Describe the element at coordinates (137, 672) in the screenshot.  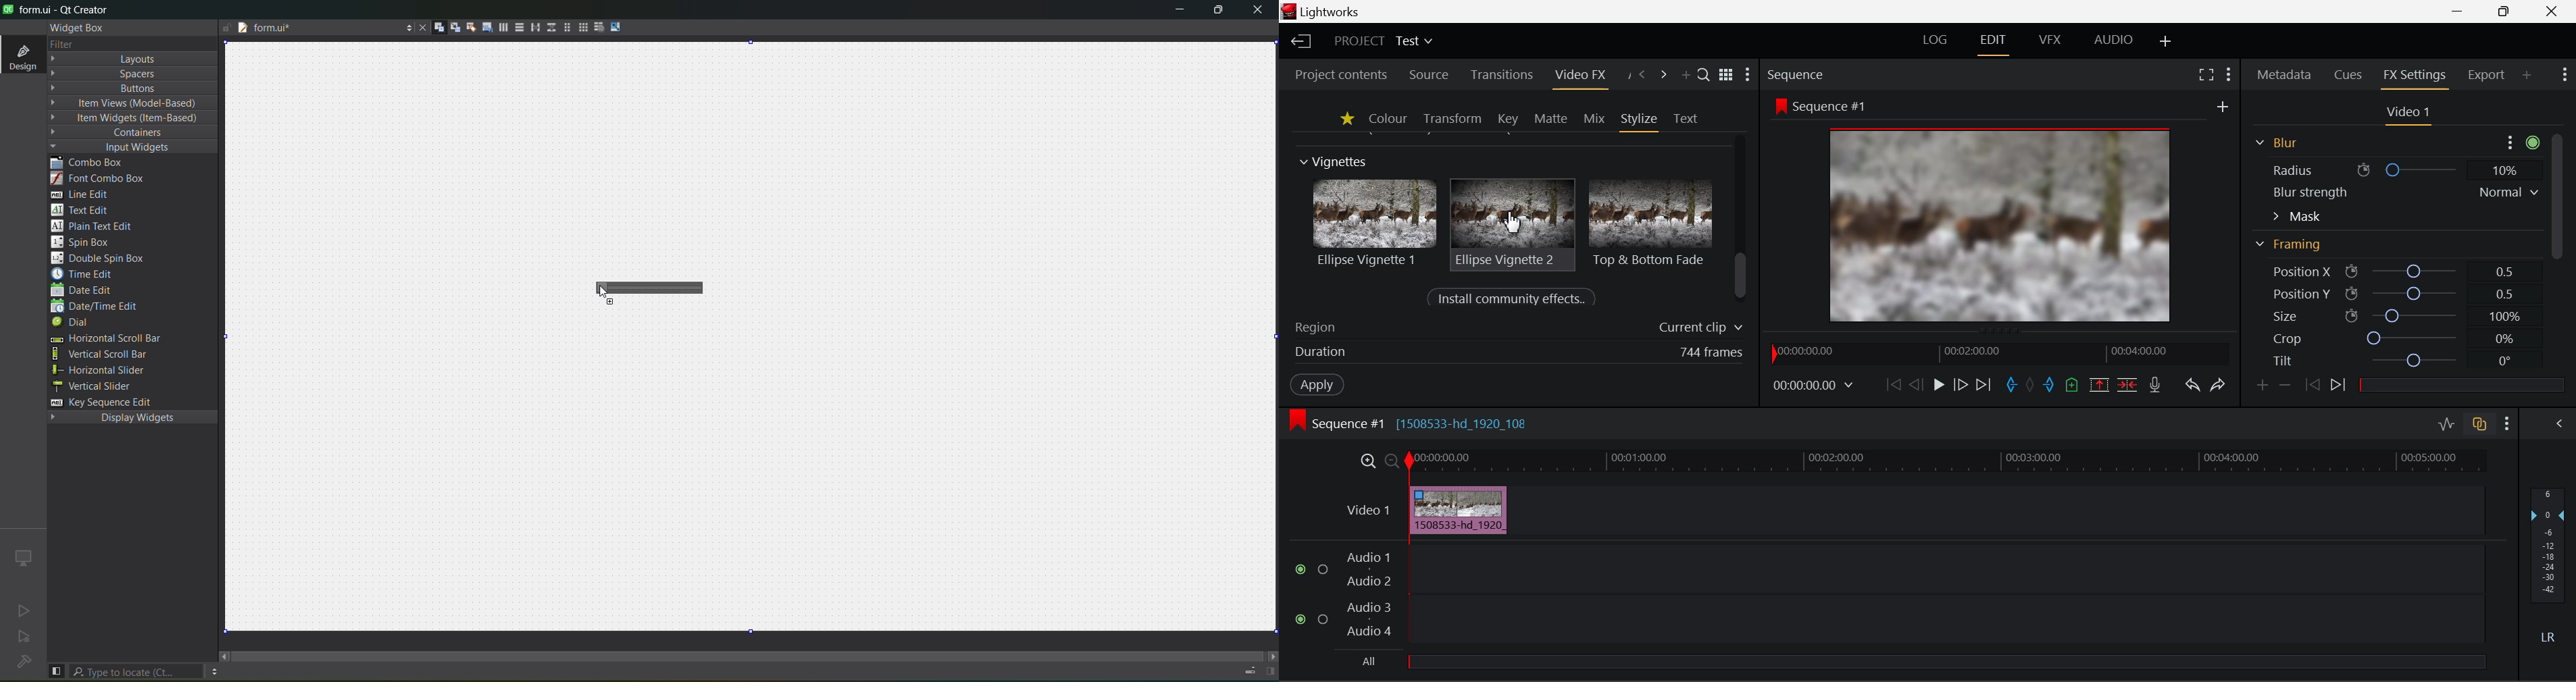
I see `search` at that location.